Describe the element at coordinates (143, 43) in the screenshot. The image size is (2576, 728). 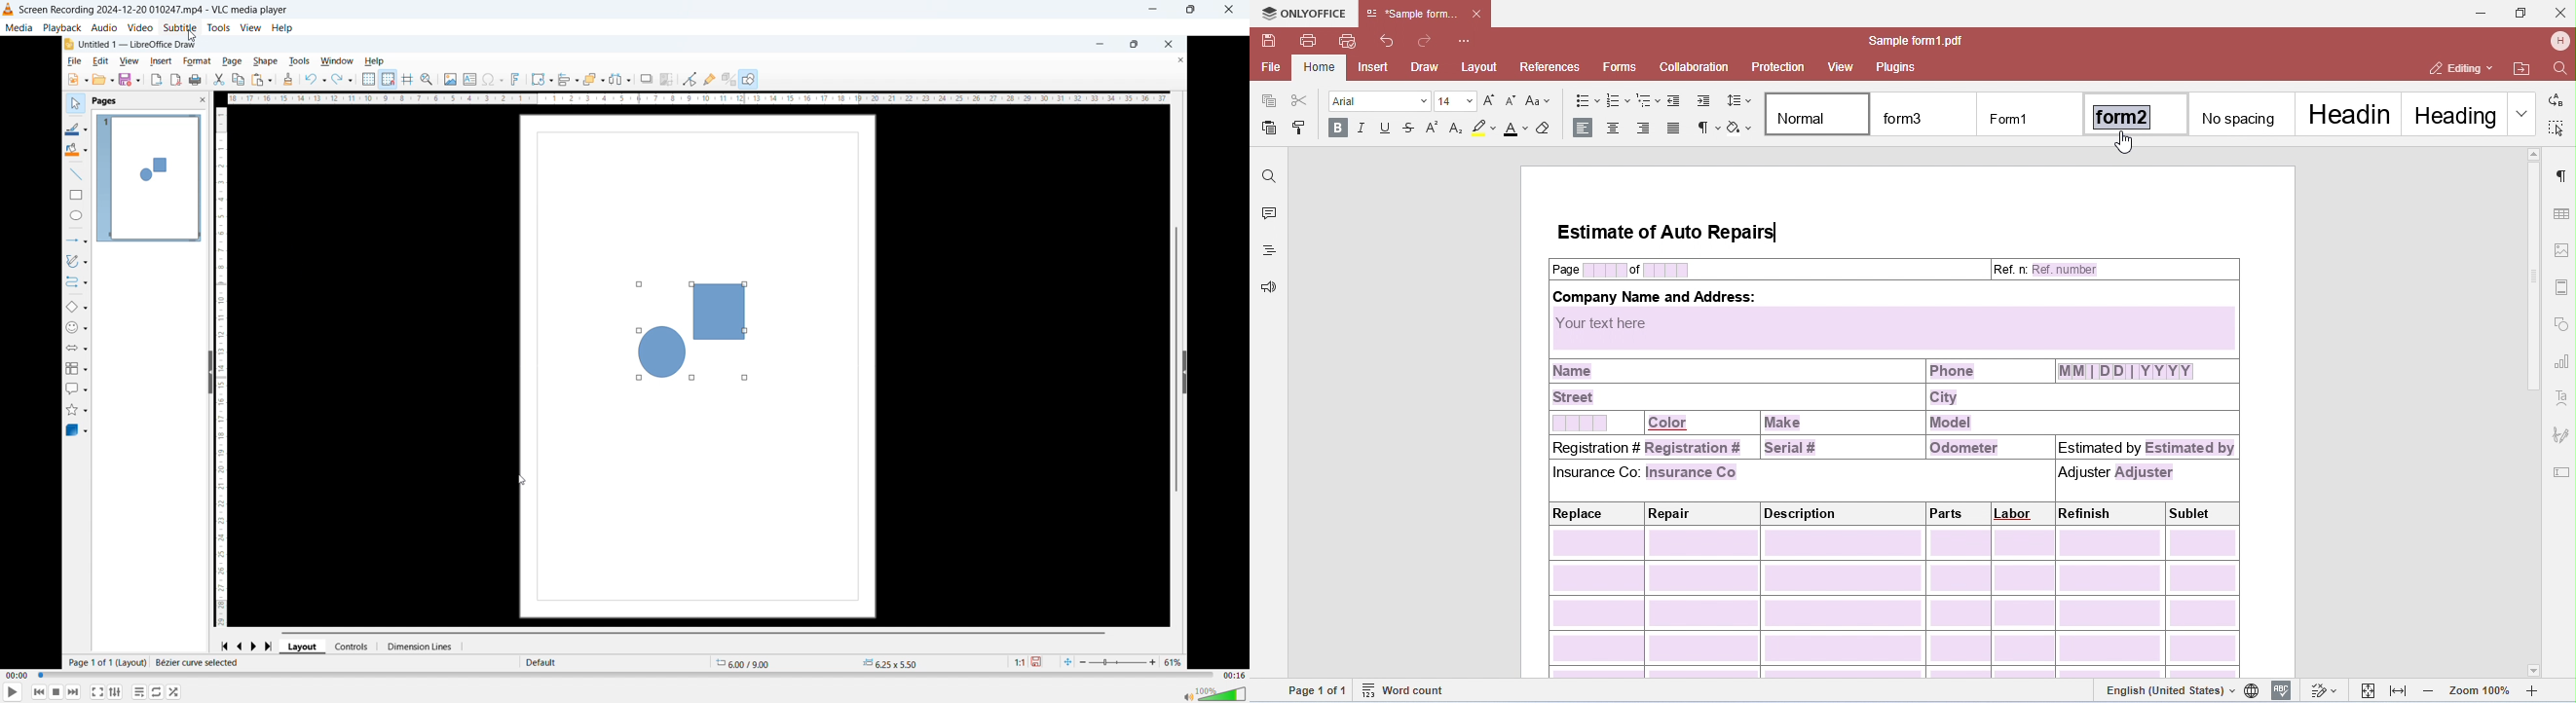
I see `untitled1- libre office draw` at that location.